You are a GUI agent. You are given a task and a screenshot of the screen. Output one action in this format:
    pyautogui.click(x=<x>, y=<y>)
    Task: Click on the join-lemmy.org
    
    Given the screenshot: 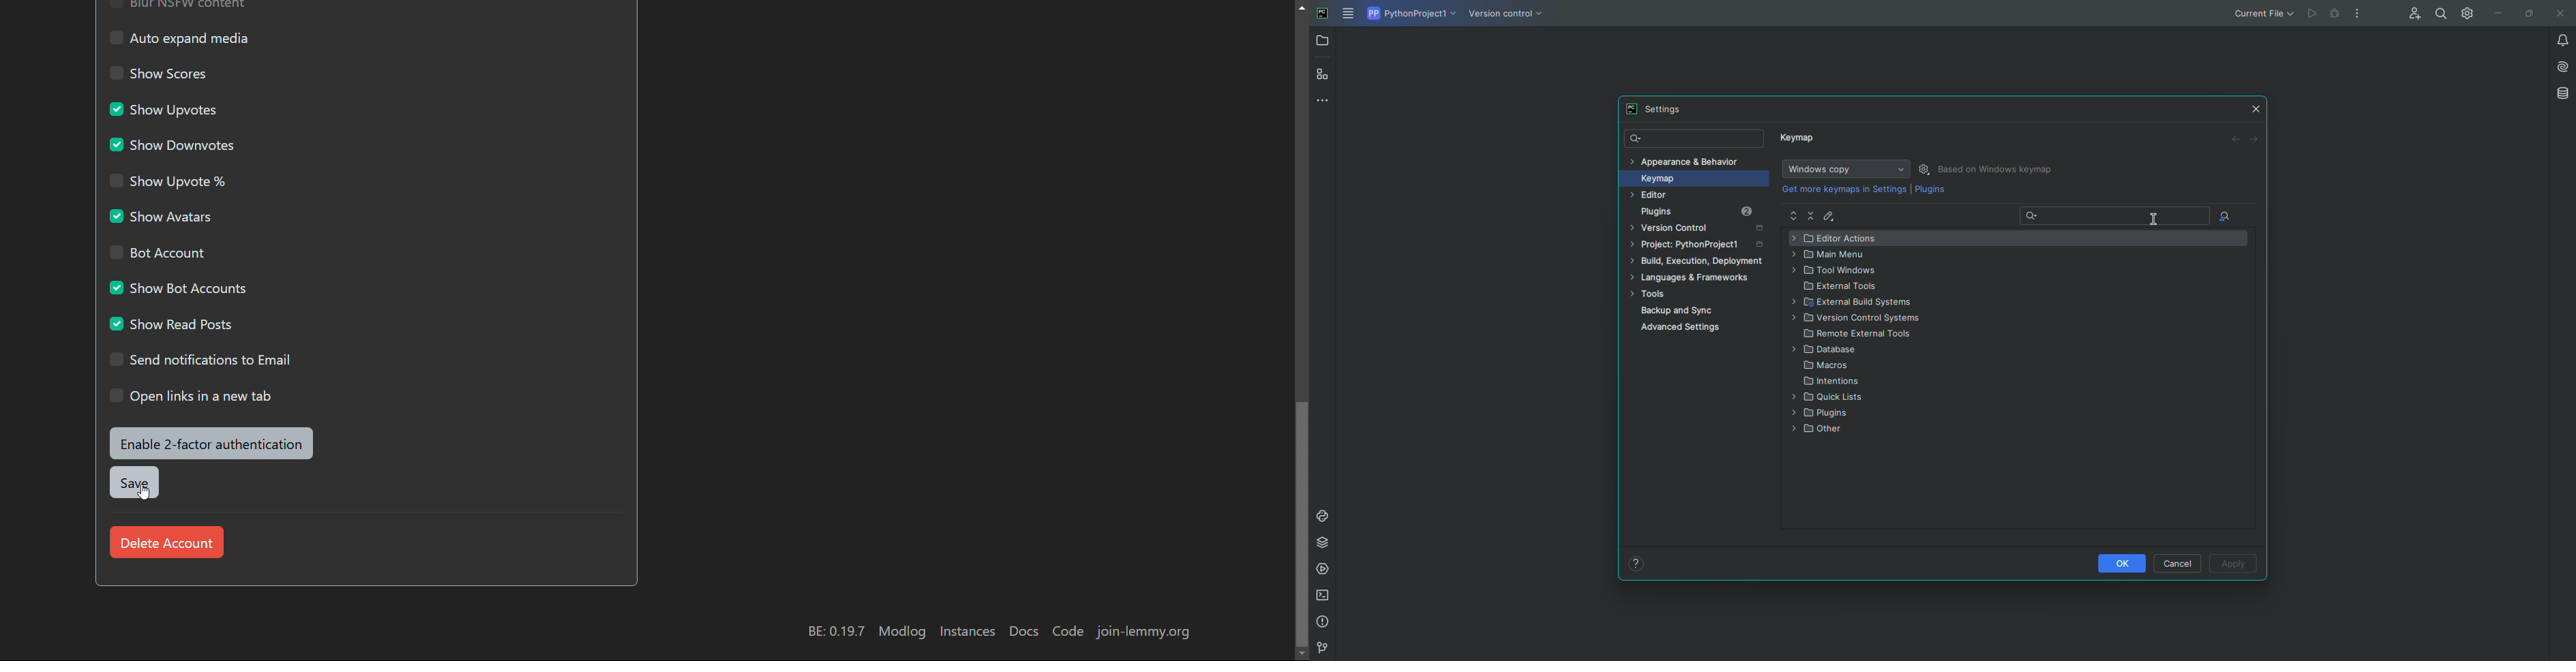 What is the action you would take?
    pyautogui.click(x=1143, y=632)
    